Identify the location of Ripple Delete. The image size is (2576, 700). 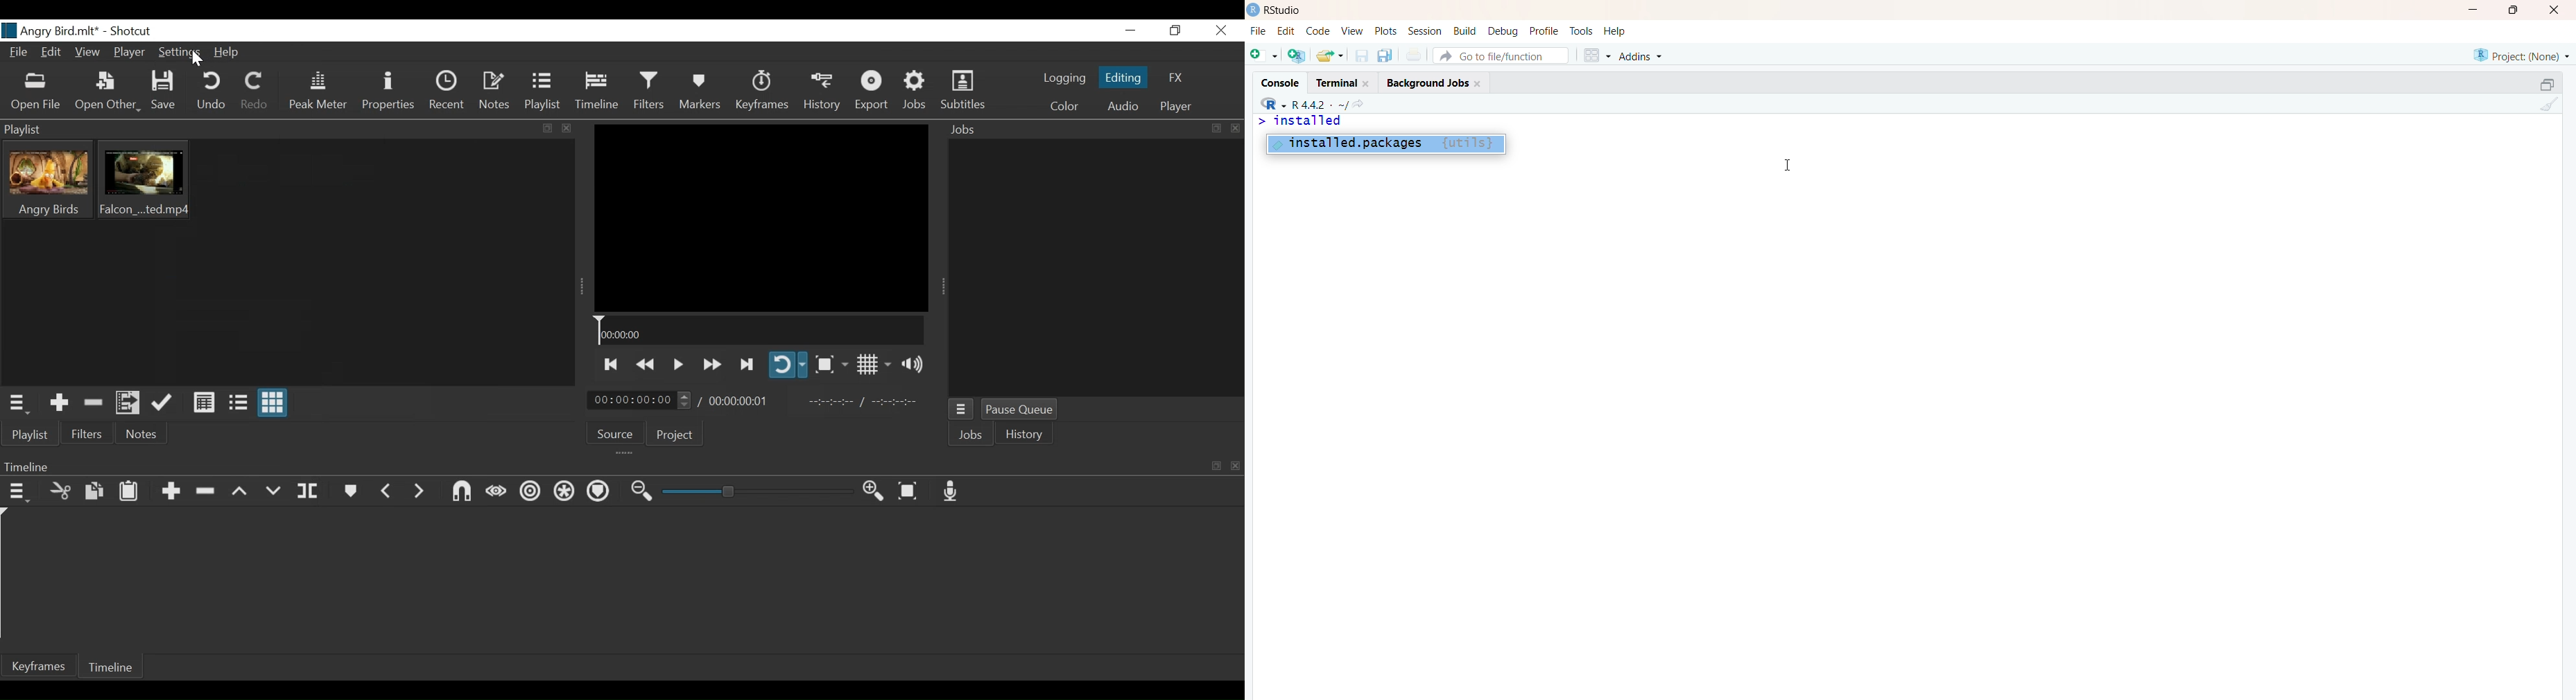
(206, 493).